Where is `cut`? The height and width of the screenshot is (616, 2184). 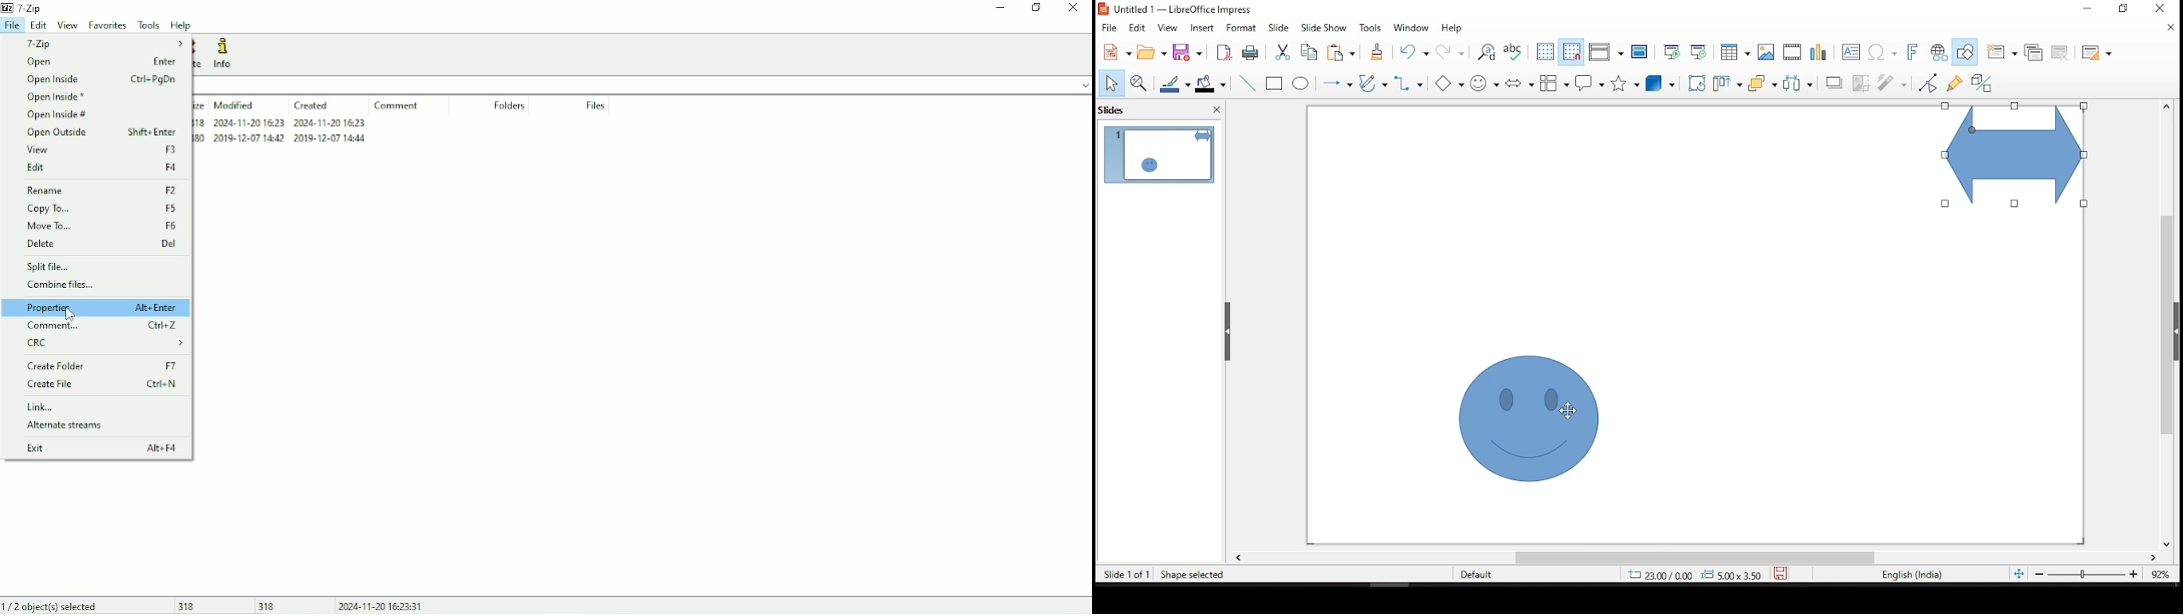
cut is located at coordinates (1280, 52).